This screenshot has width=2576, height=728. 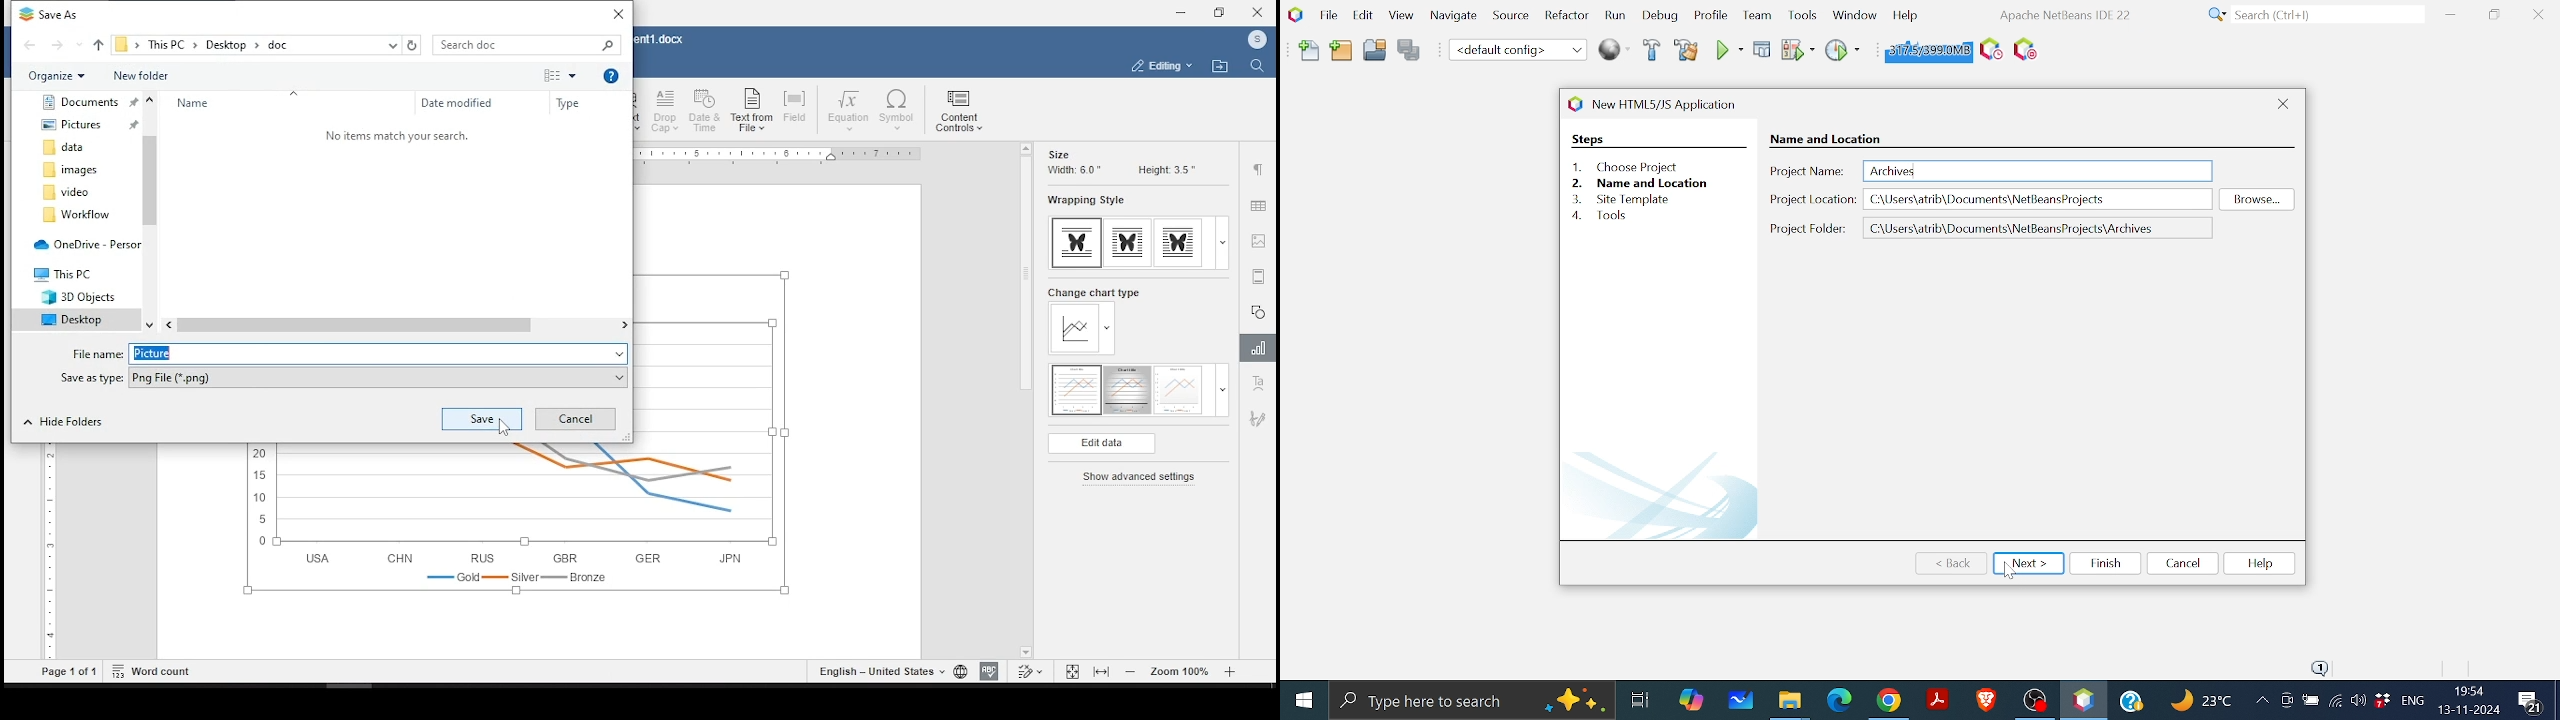 I want to click on text art settings, so click(x=1261, y=384).